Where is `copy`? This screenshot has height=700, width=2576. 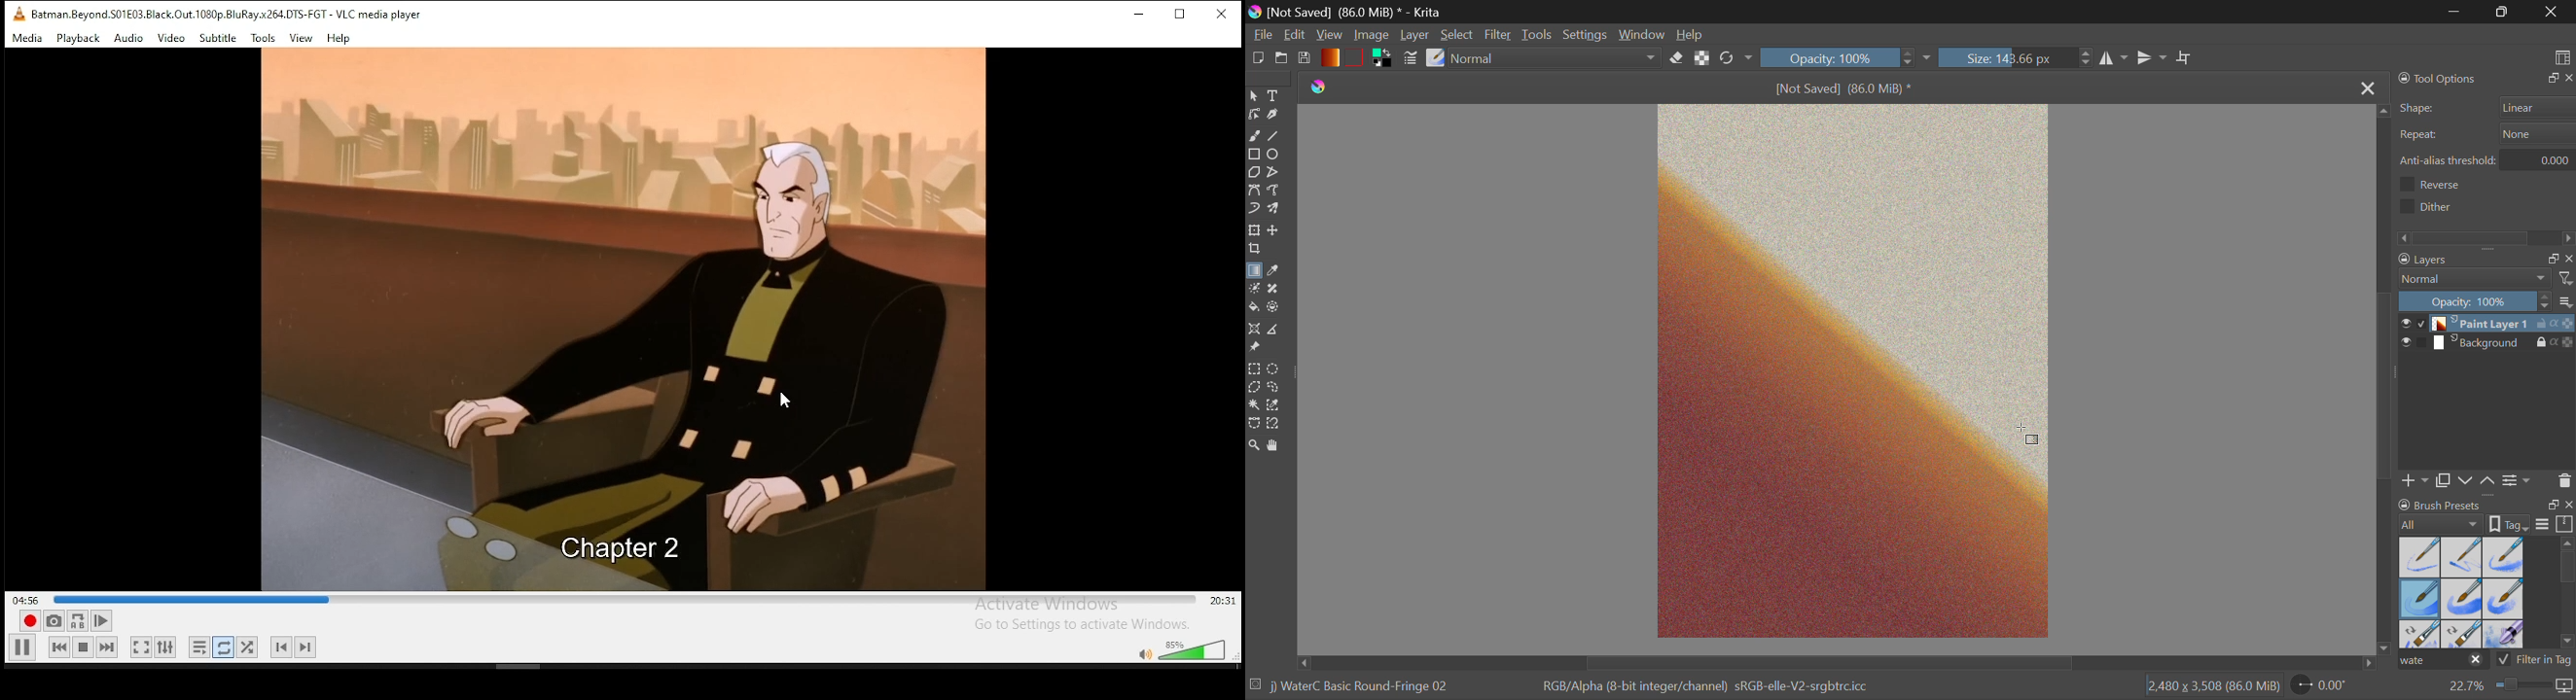
copy is located at coordinates (2443, 482).